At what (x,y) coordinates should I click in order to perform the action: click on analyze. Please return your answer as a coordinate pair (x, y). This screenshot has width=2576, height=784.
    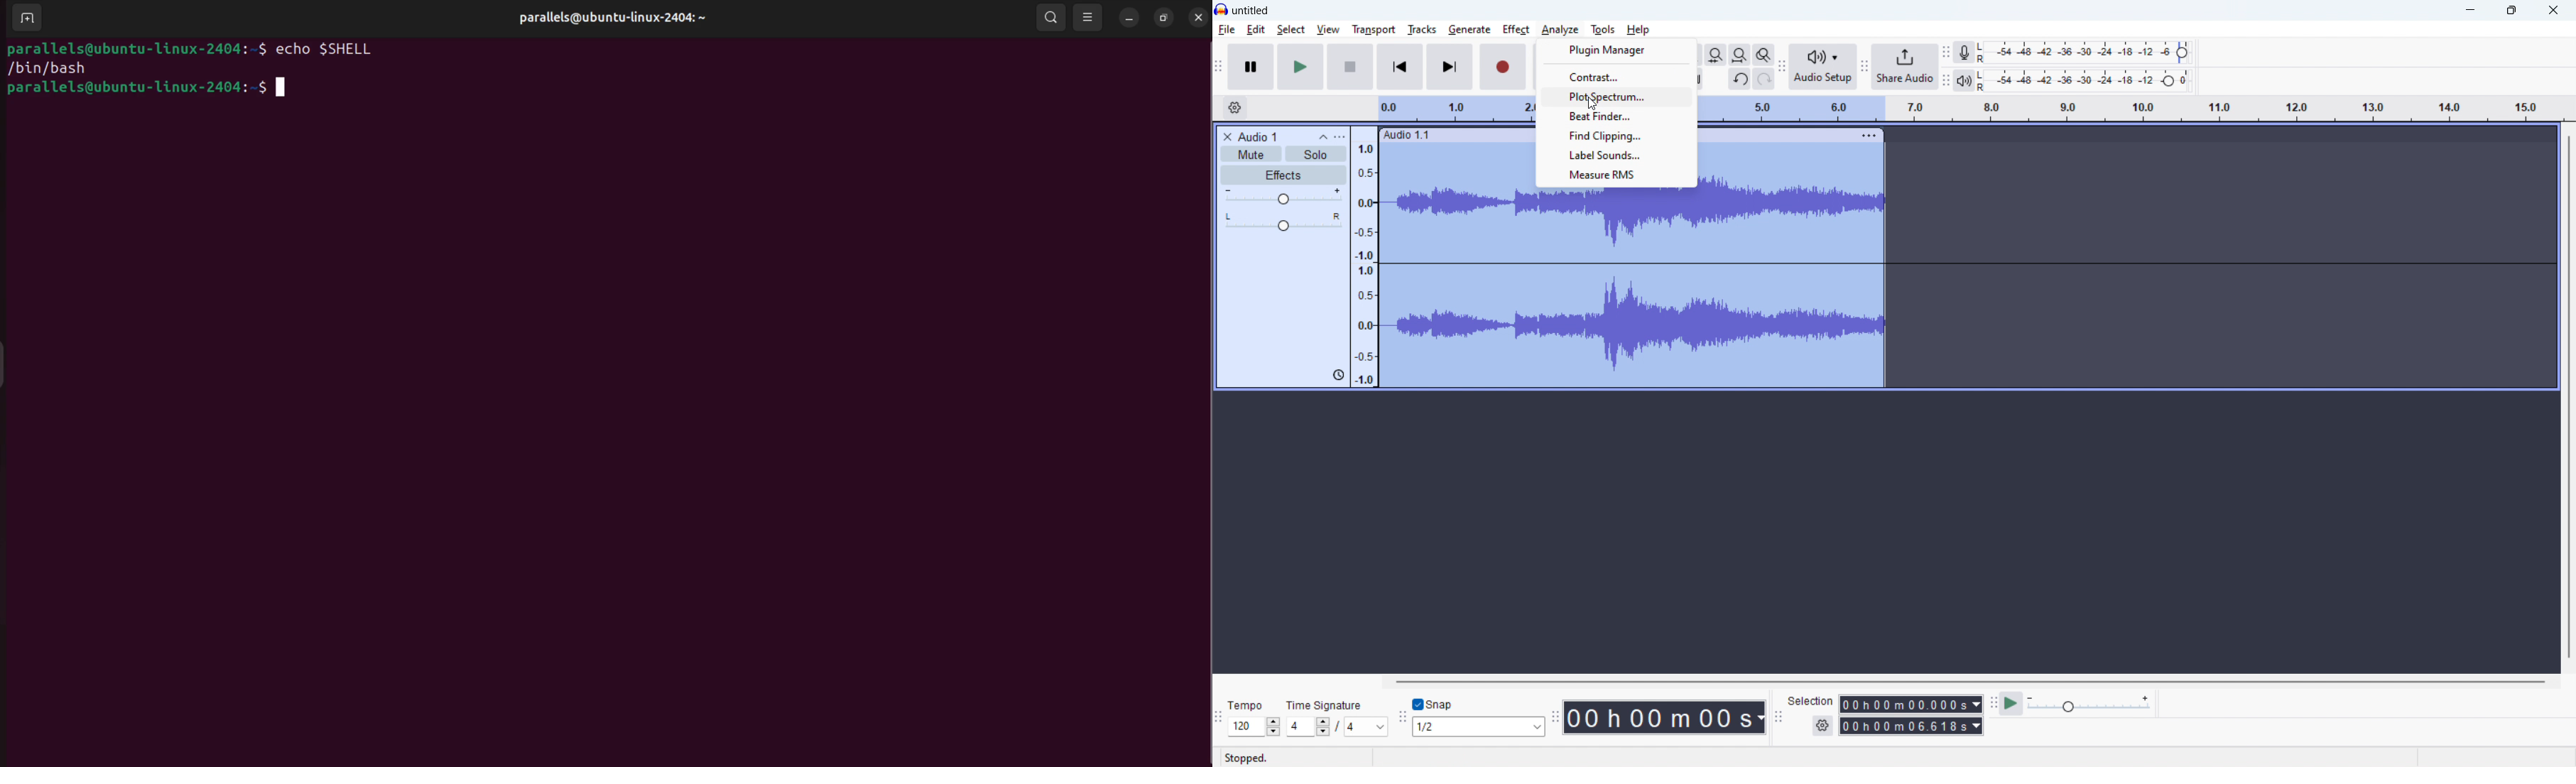
    Looking at the image, I should click on (1560, 29).